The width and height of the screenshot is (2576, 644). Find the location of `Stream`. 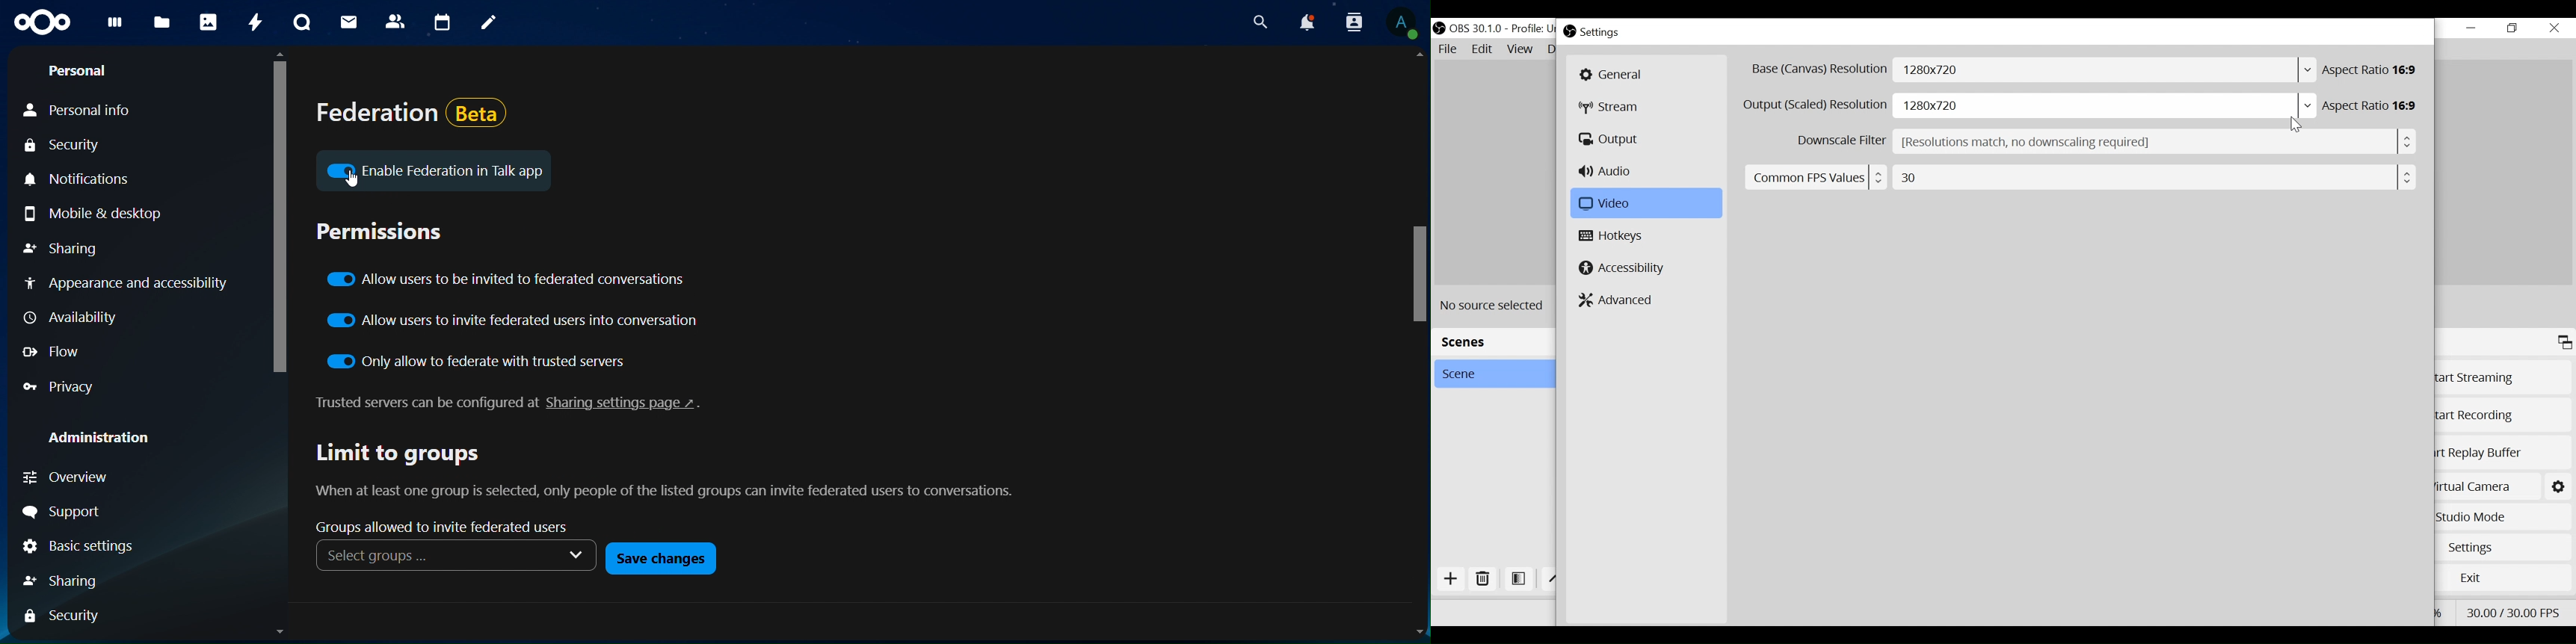

Stream is located at coordinates (1615, 108).